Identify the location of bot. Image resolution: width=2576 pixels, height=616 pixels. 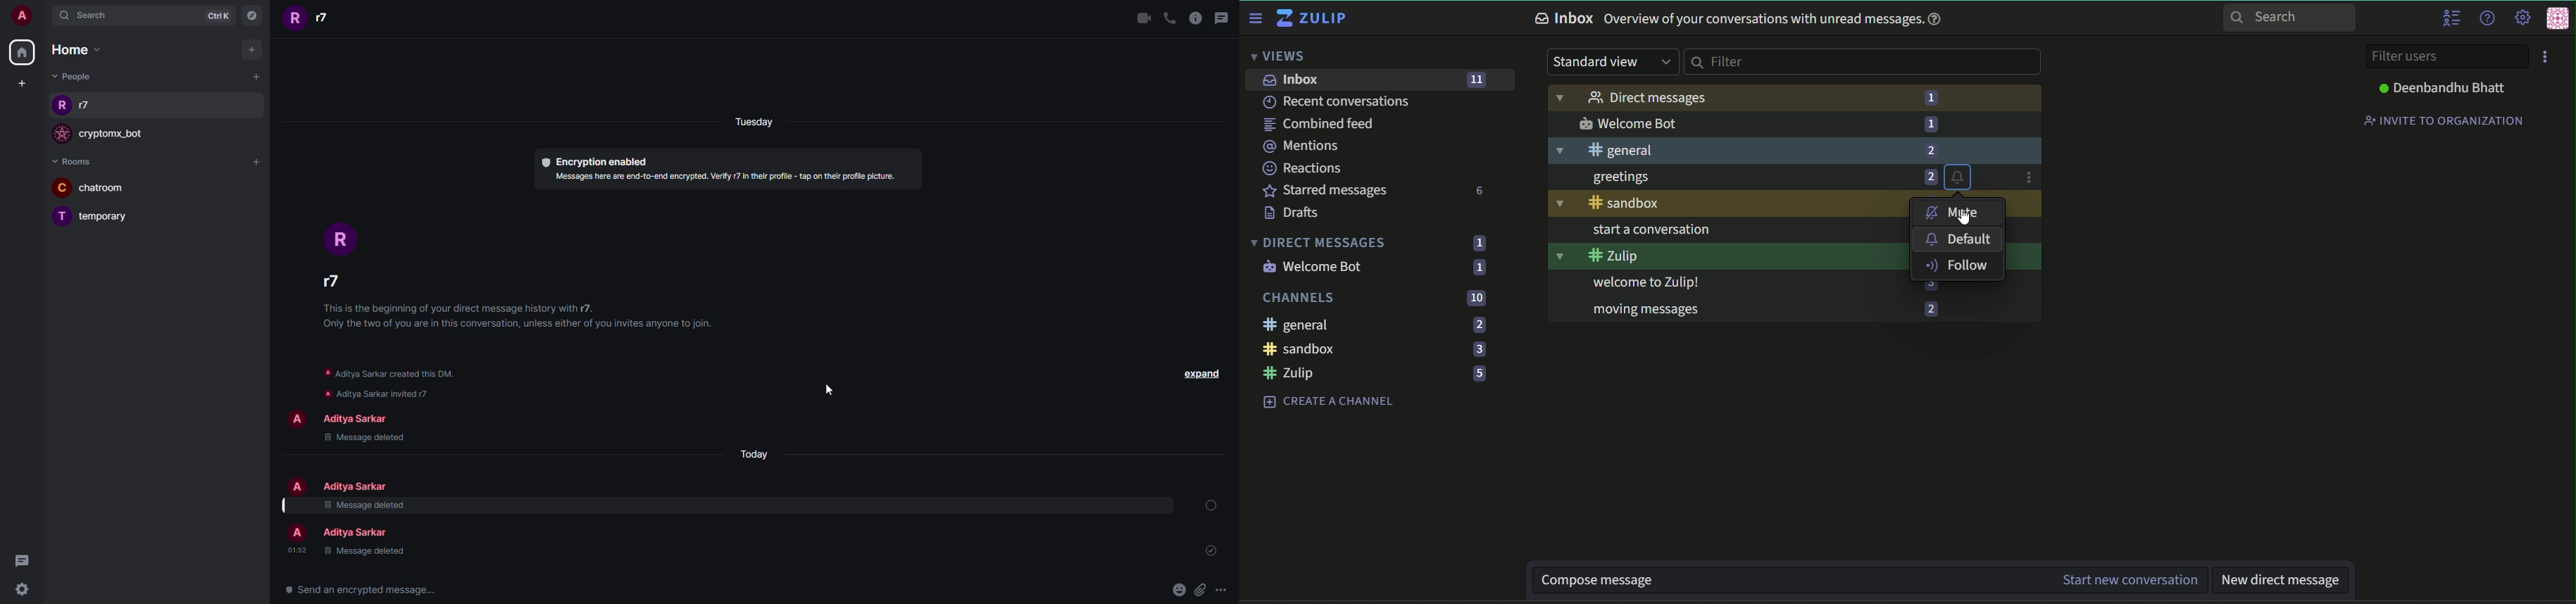
(114, 135).